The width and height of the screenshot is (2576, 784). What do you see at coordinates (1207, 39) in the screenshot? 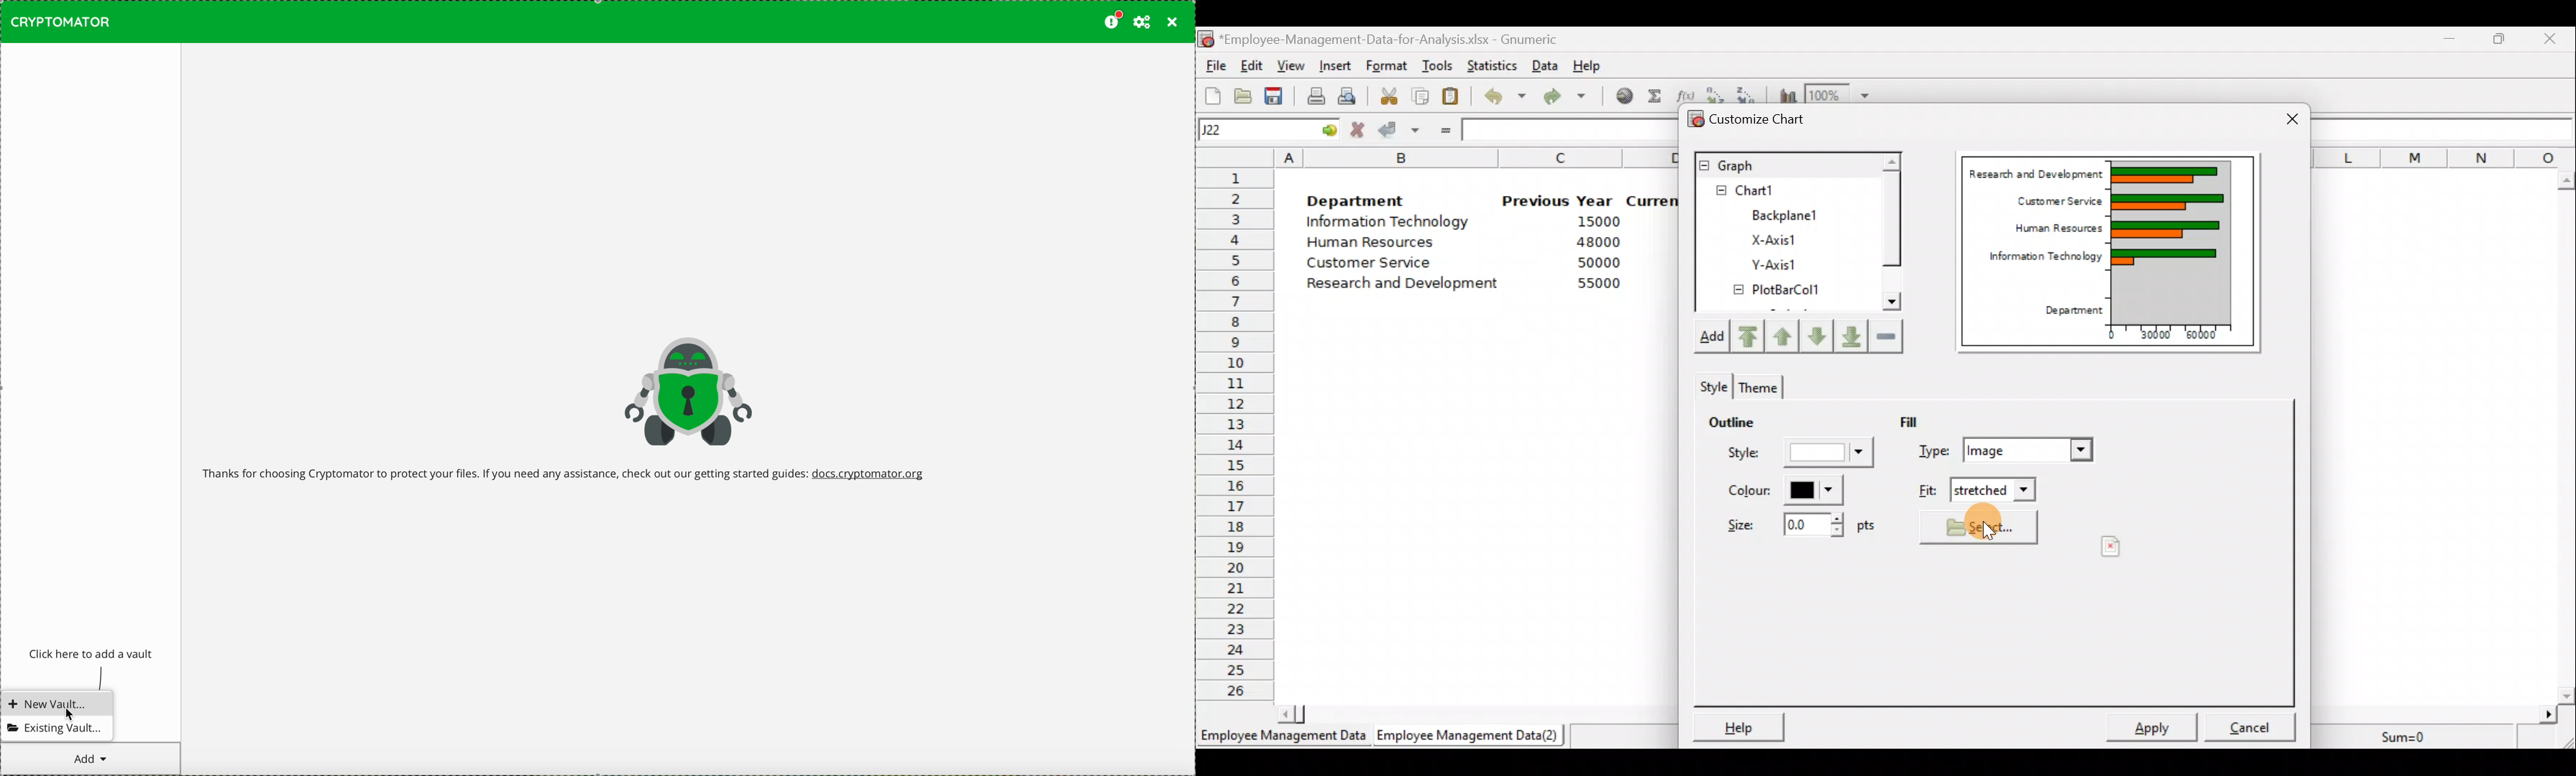
I see `Gnumeric logo` at bounding box center [1207, 39].